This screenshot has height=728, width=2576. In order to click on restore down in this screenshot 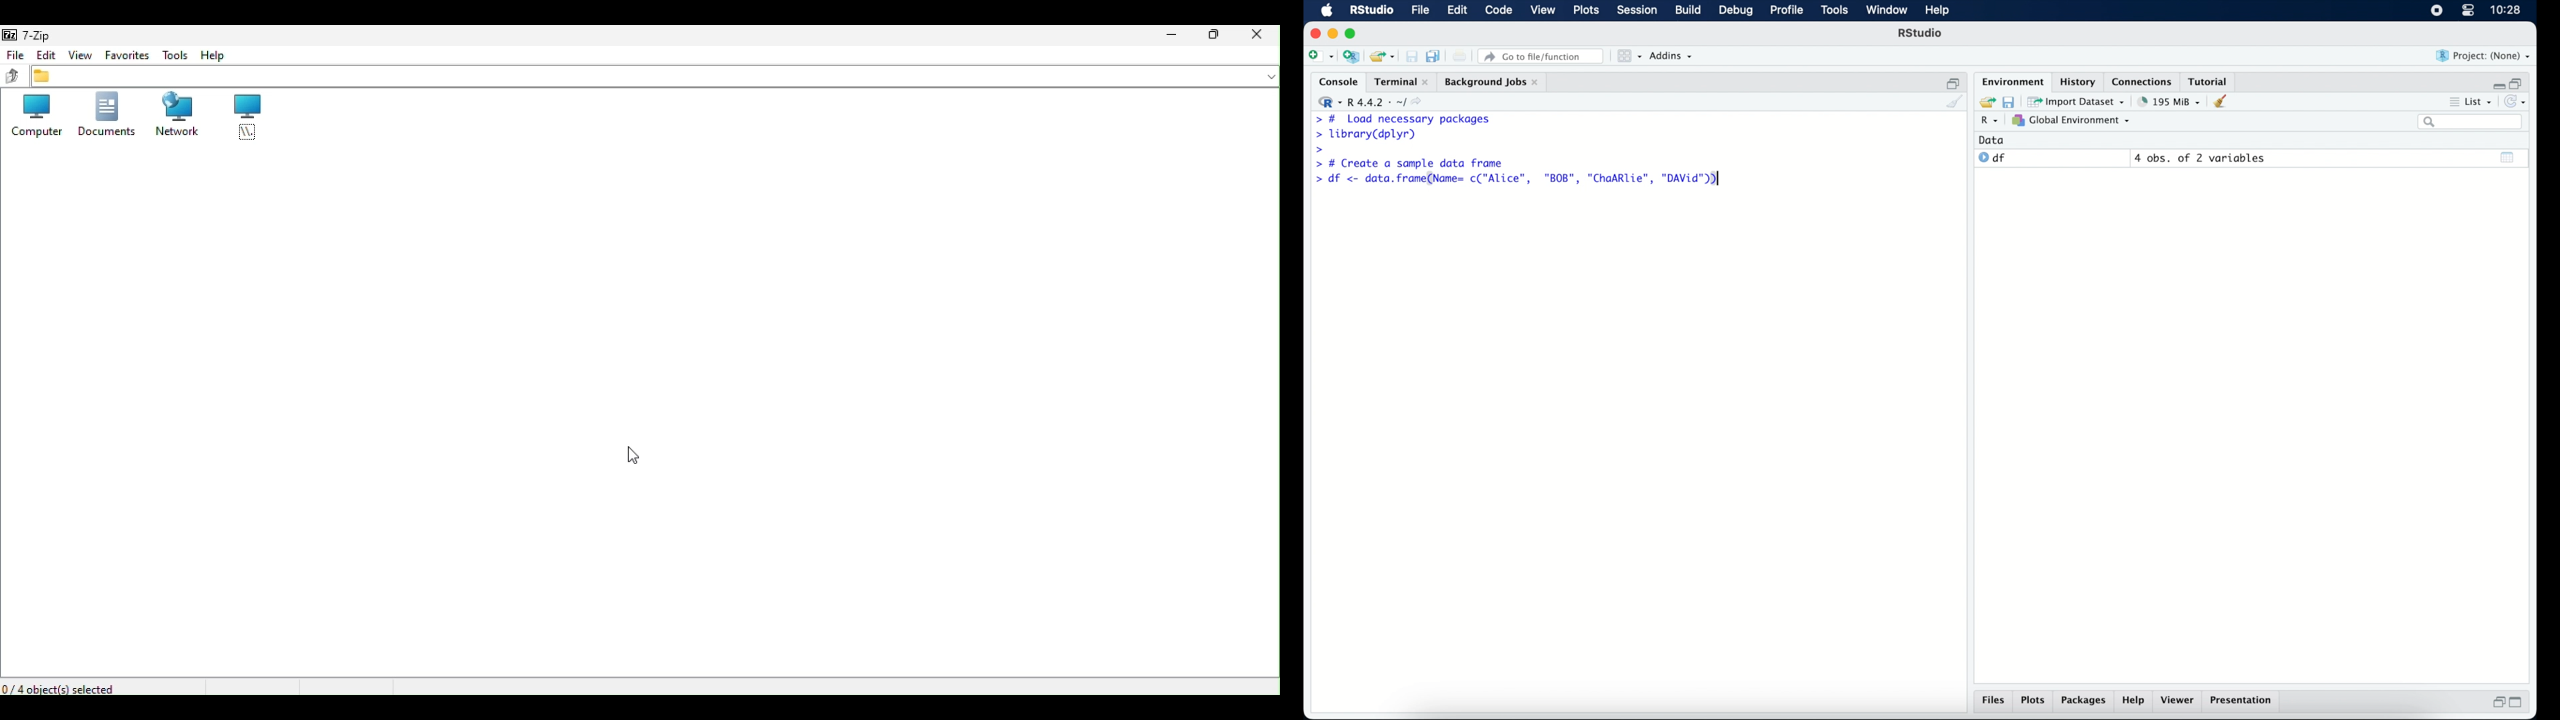, I will do `click(1953, 82)`.